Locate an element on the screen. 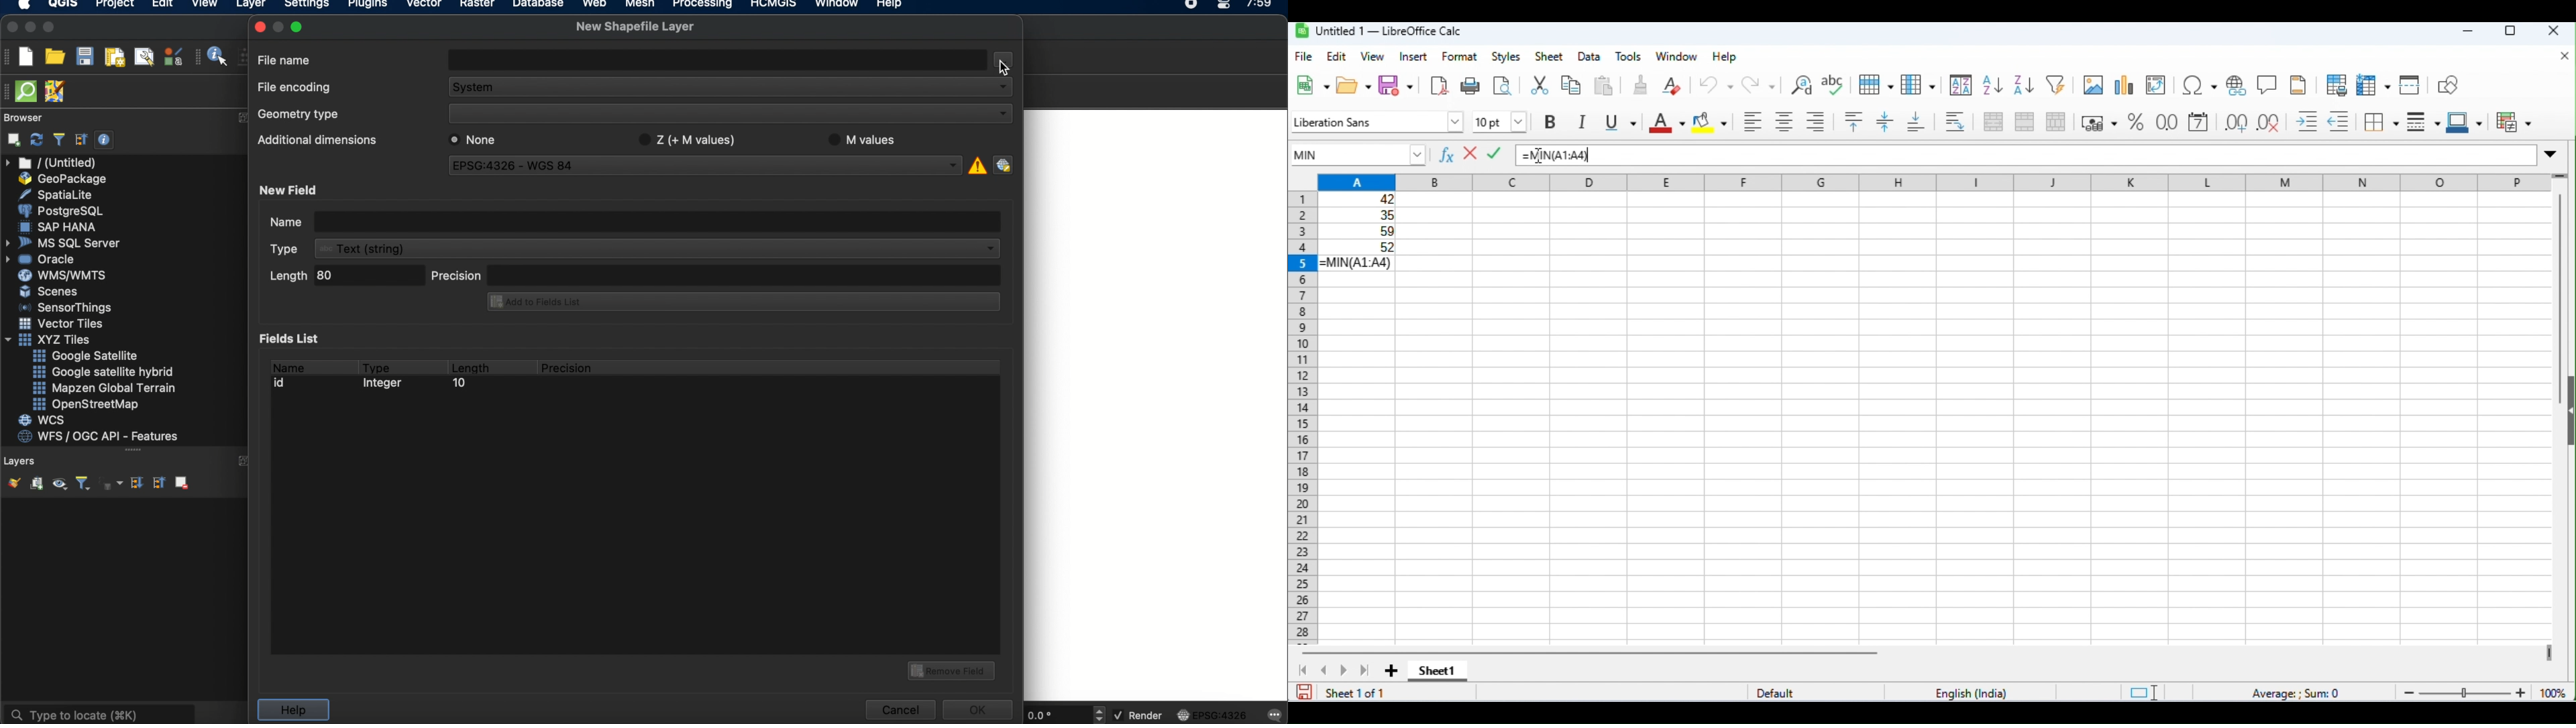 The height and width of the screenshot is (728, 2576). formula for MIN function is located at coordinates (1554, 157).